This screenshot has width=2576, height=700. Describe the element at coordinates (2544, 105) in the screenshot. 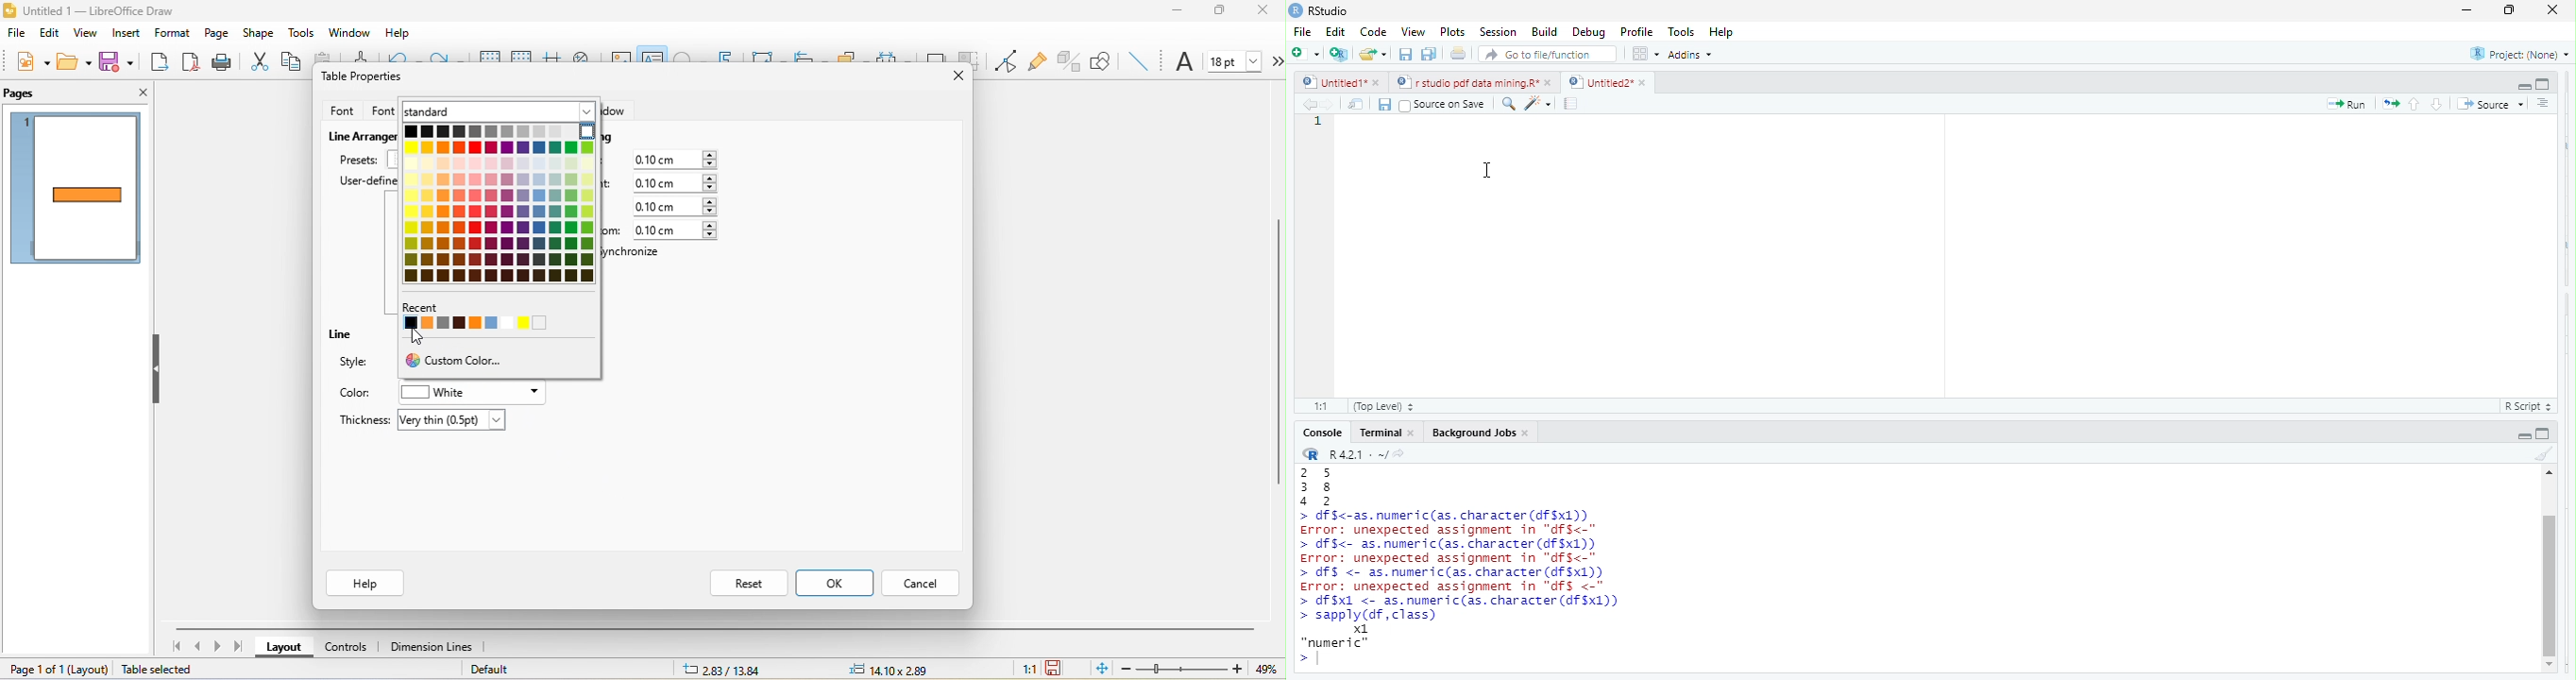

I see `show document outline` at that location.